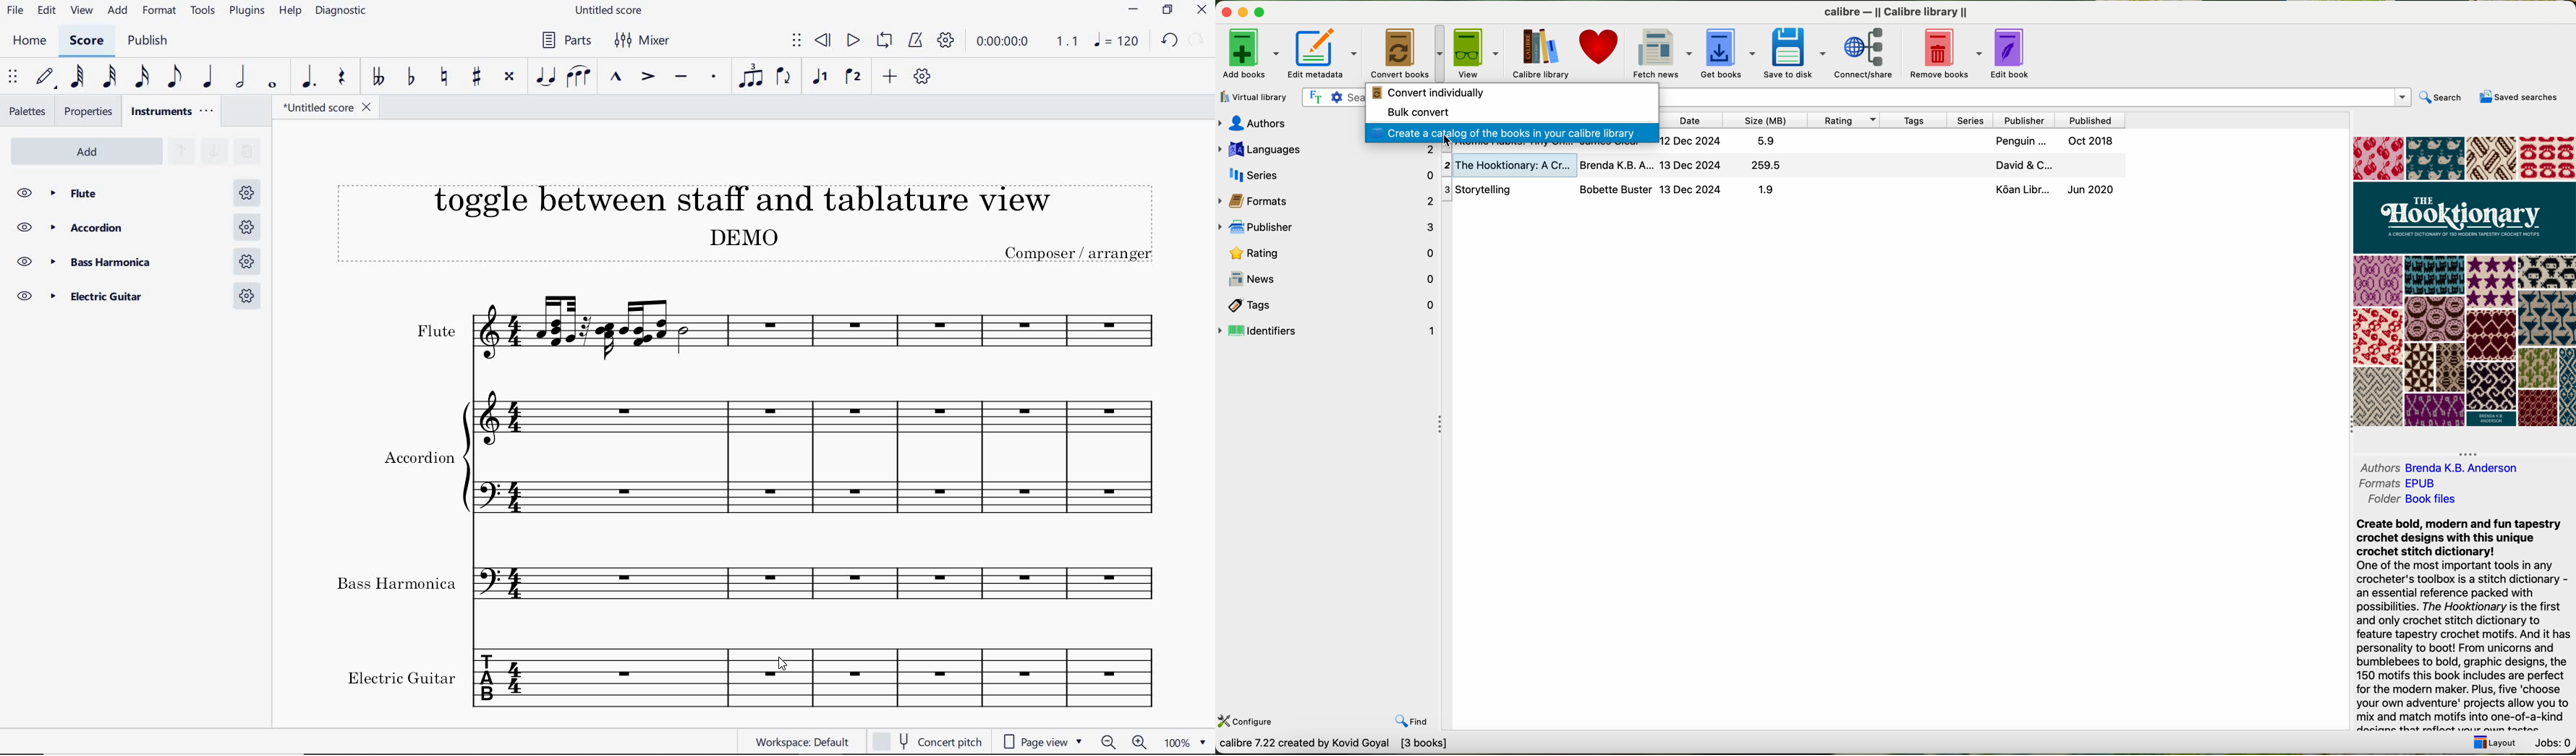 Image resolution: width=2576 pixels, height=756 pixels. Describe the element at coordinates (150, 42) in the screenshot. I see `publish` at that location.